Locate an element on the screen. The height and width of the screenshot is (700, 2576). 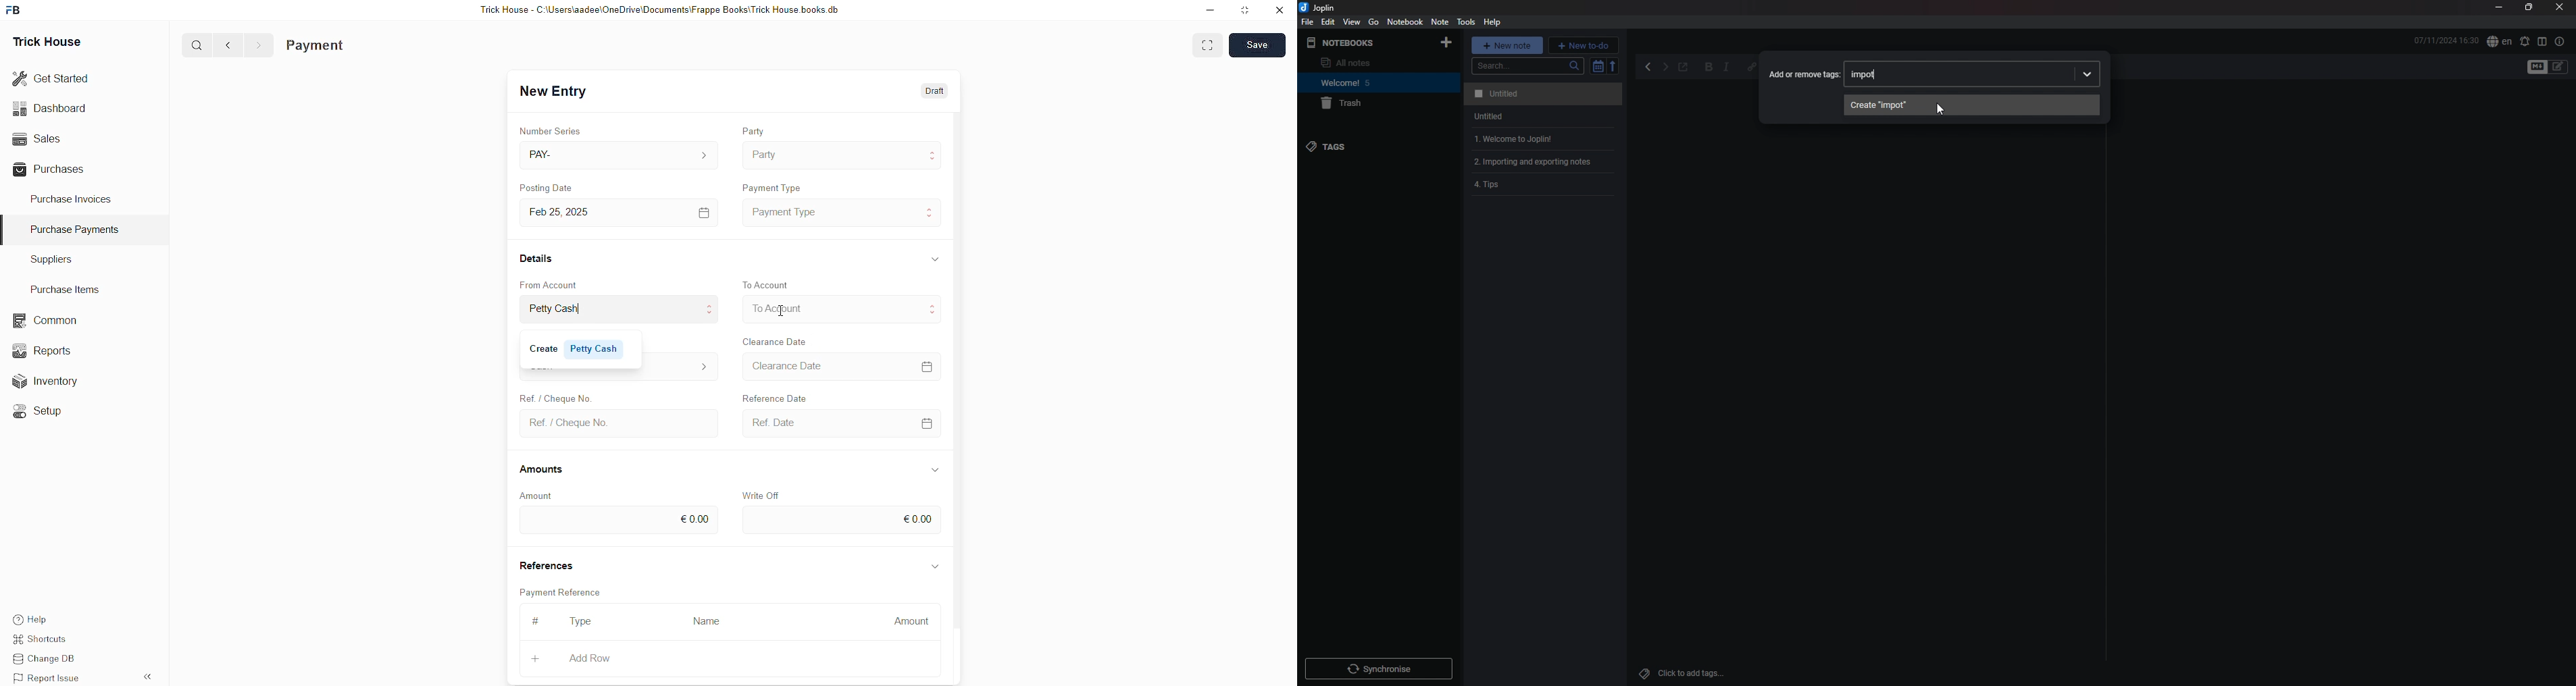
add notebook is located at coordinates (1446, 43).